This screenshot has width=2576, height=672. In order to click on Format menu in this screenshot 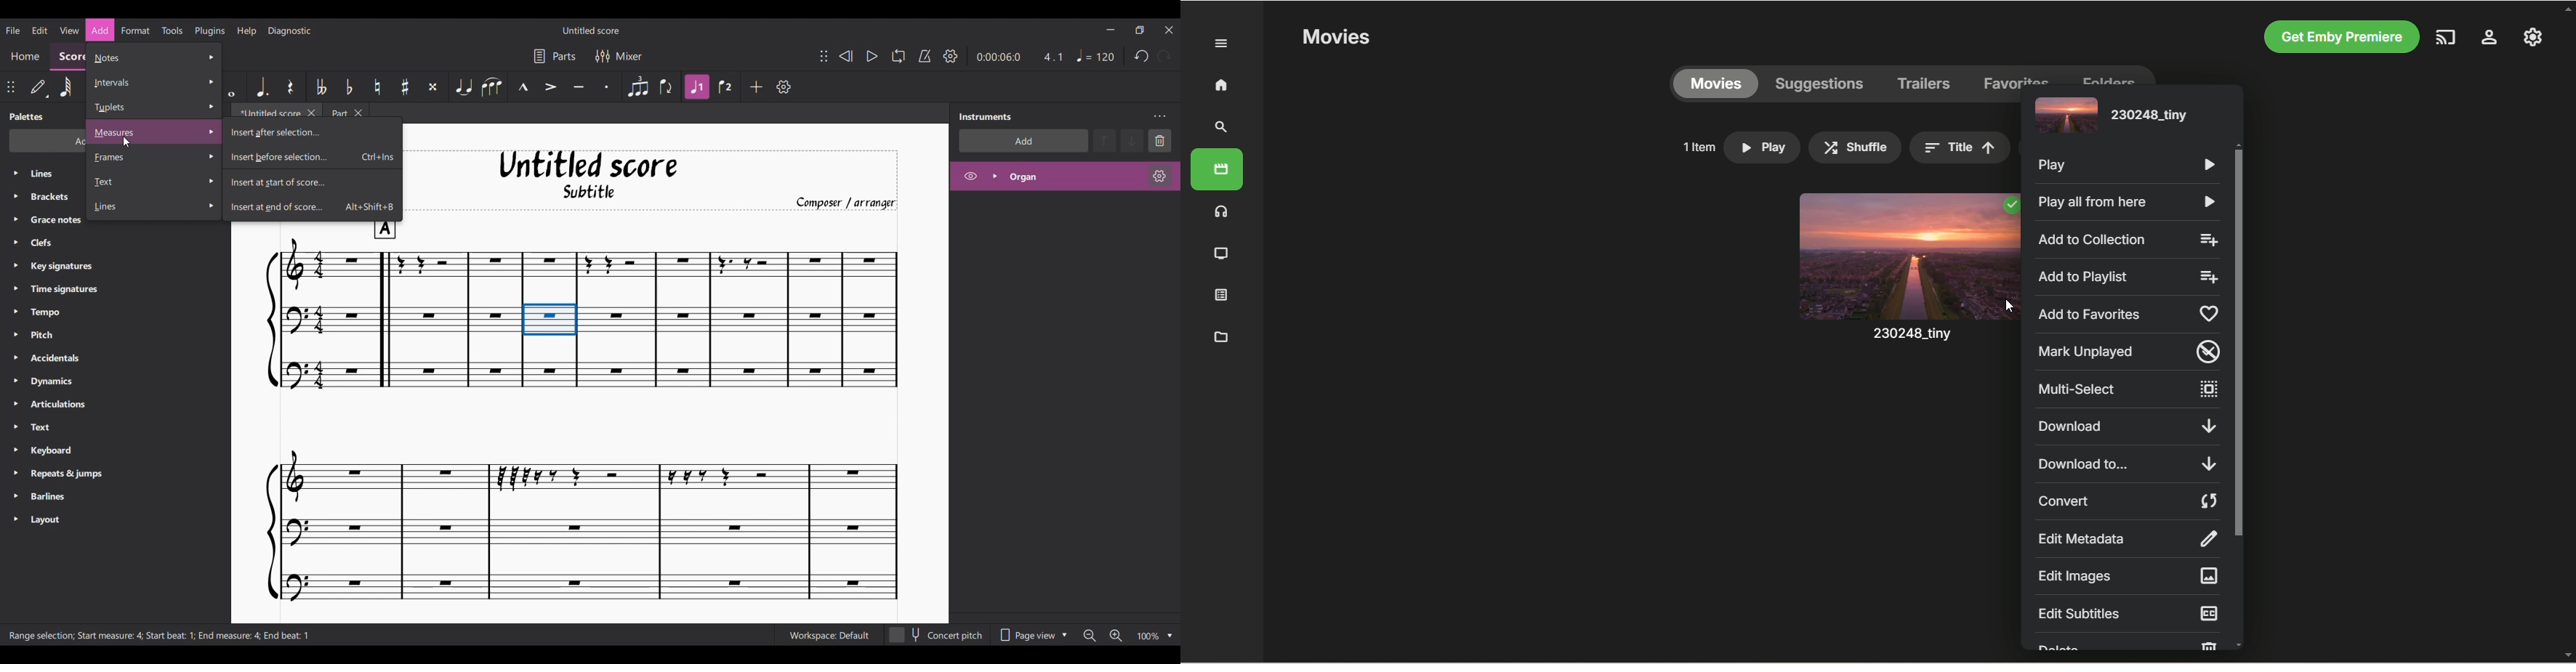, I will do `click(135, 30)`.